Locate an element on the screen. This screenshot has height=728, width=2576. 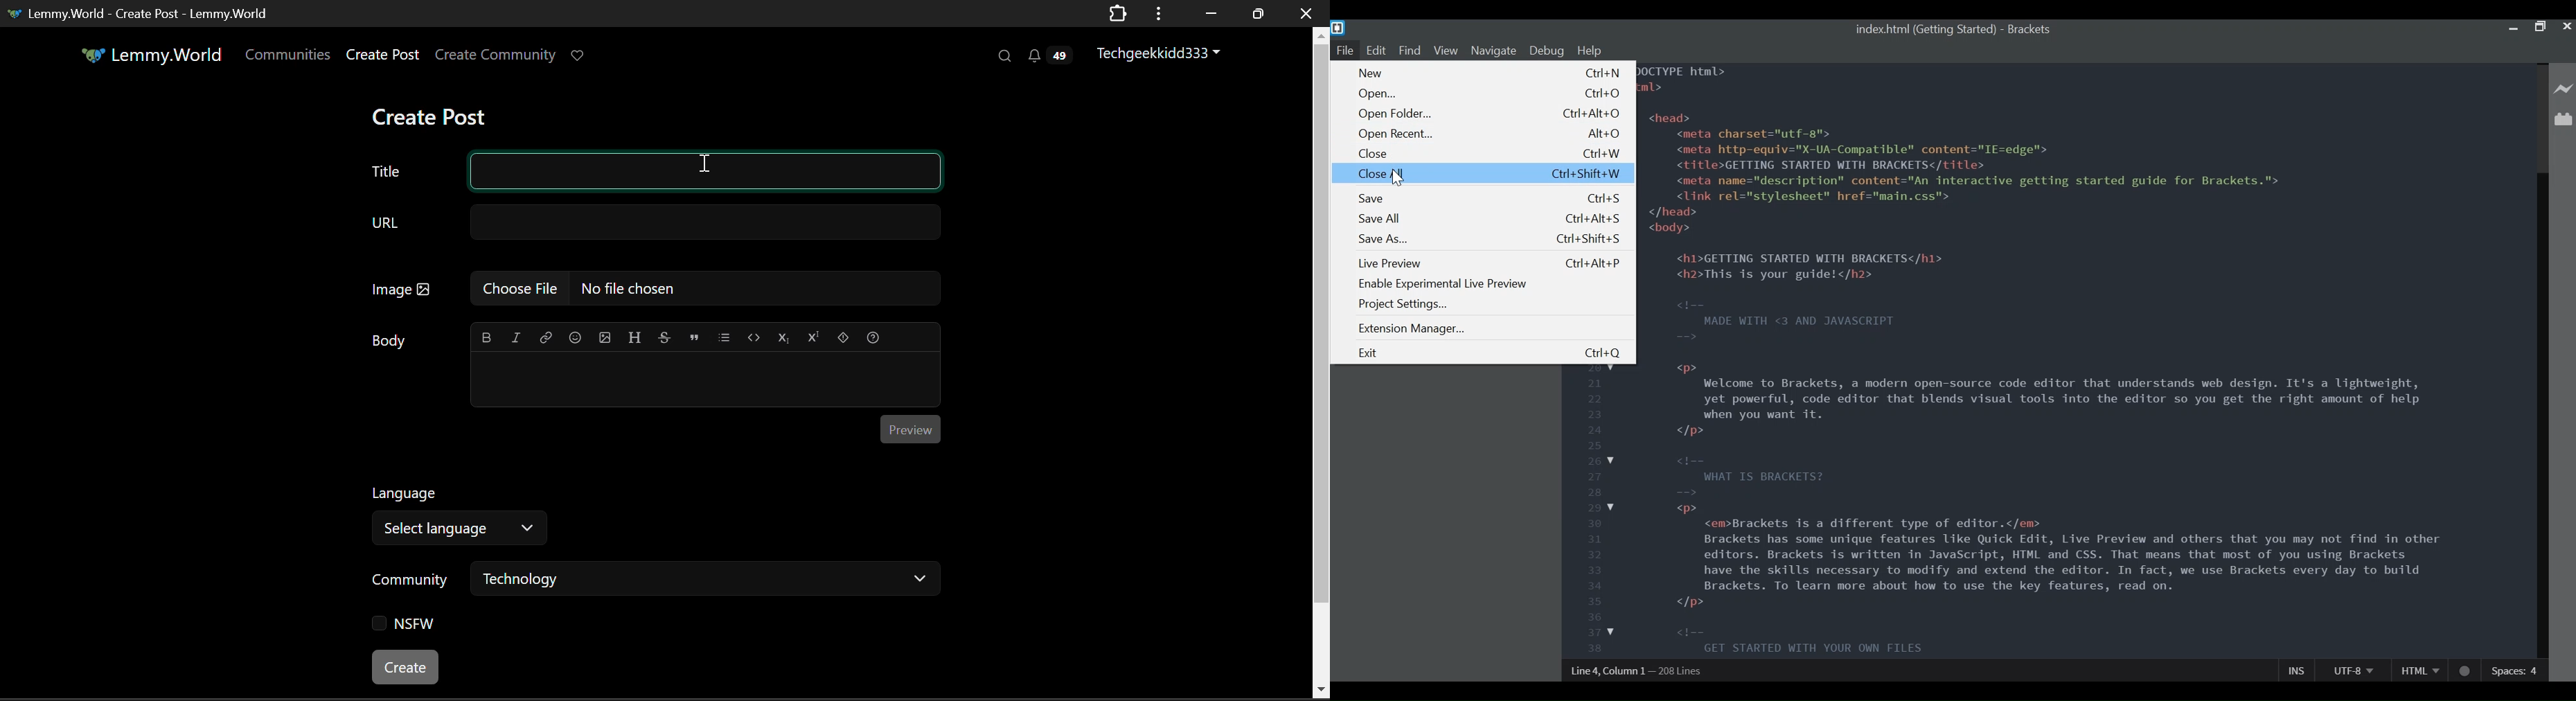
HTML is located at coordinates (2420, 670).